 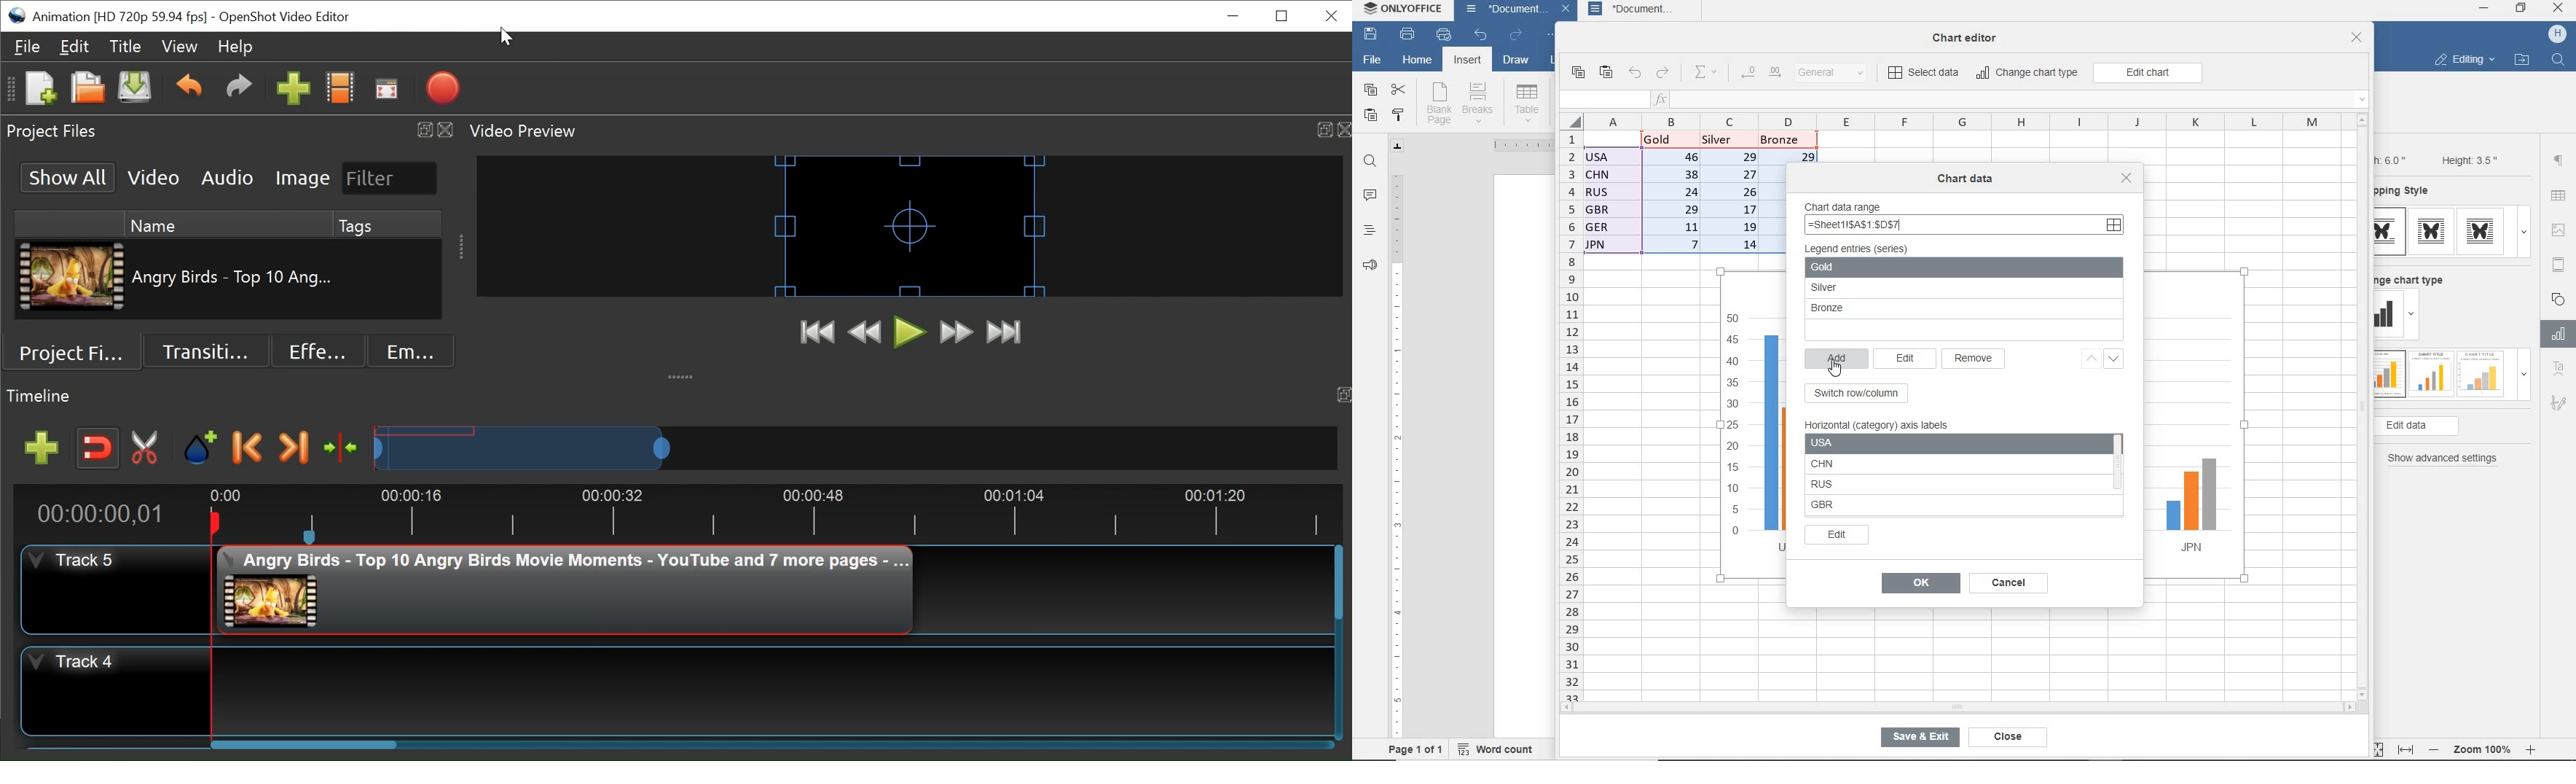 What do you see at coordinates (1862, 249) in the screenshot?
I see `legend entries` at bounding box center [1862, 249].